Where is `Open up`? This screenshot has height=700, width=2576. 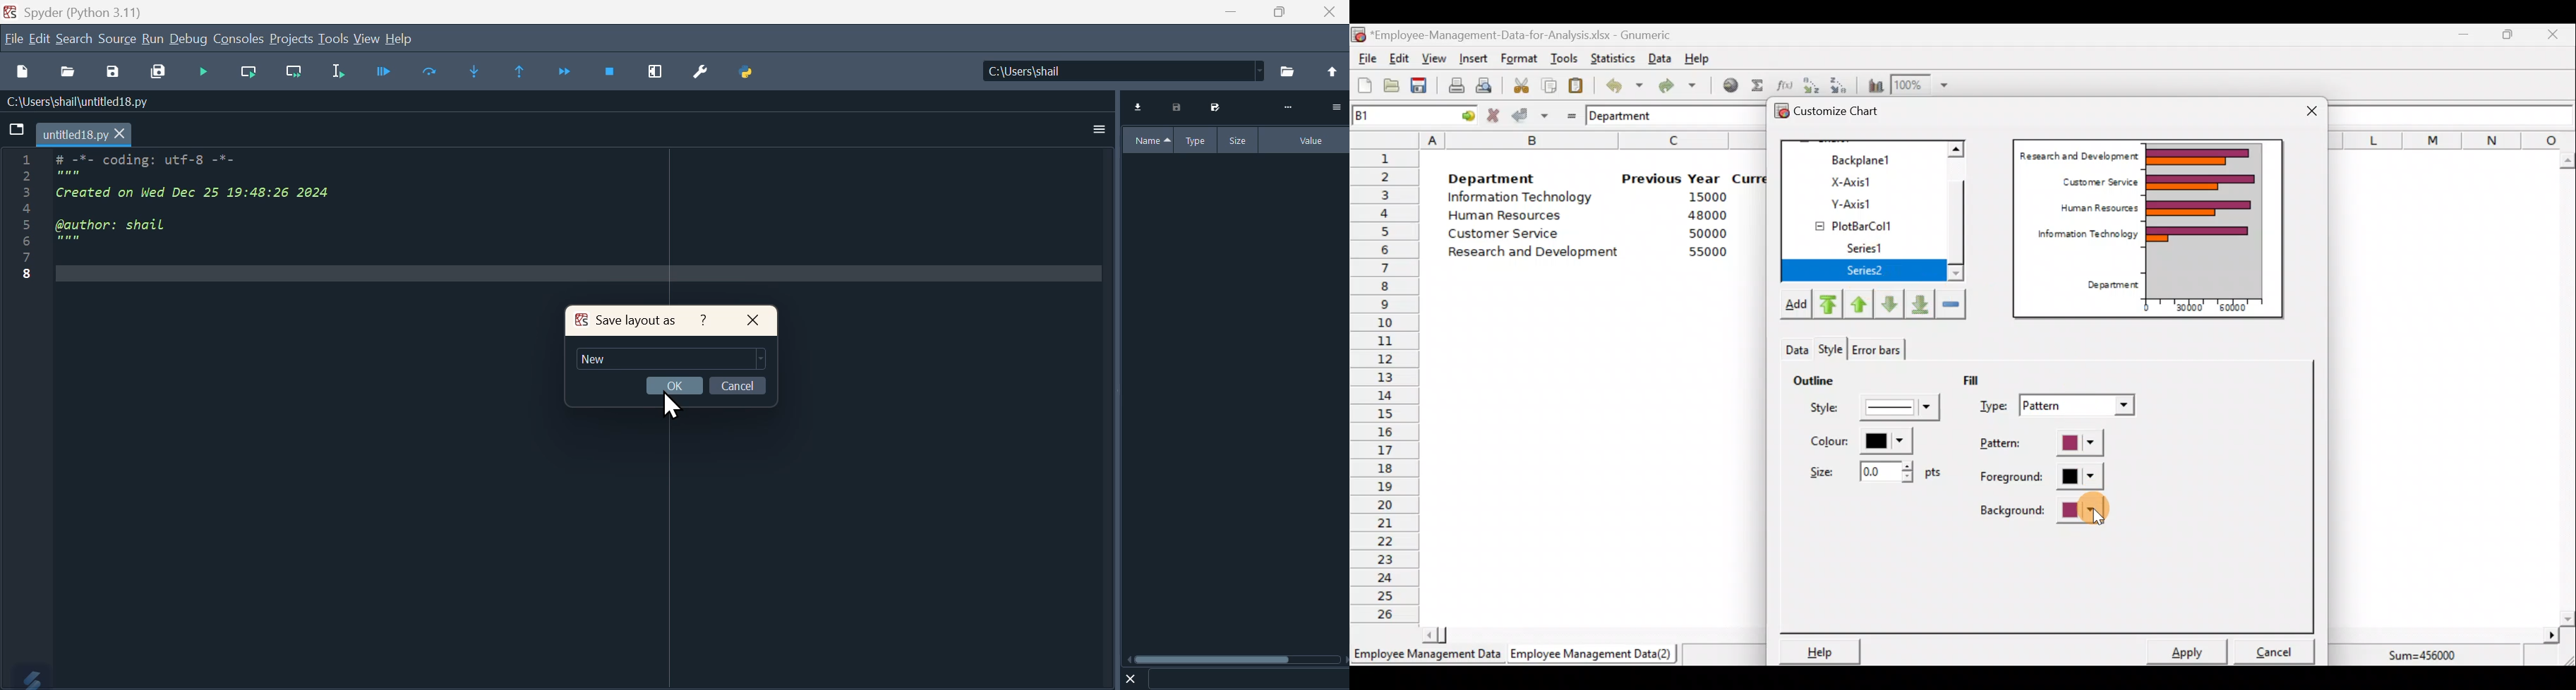
Open up is located at coordinates (1330, 73).